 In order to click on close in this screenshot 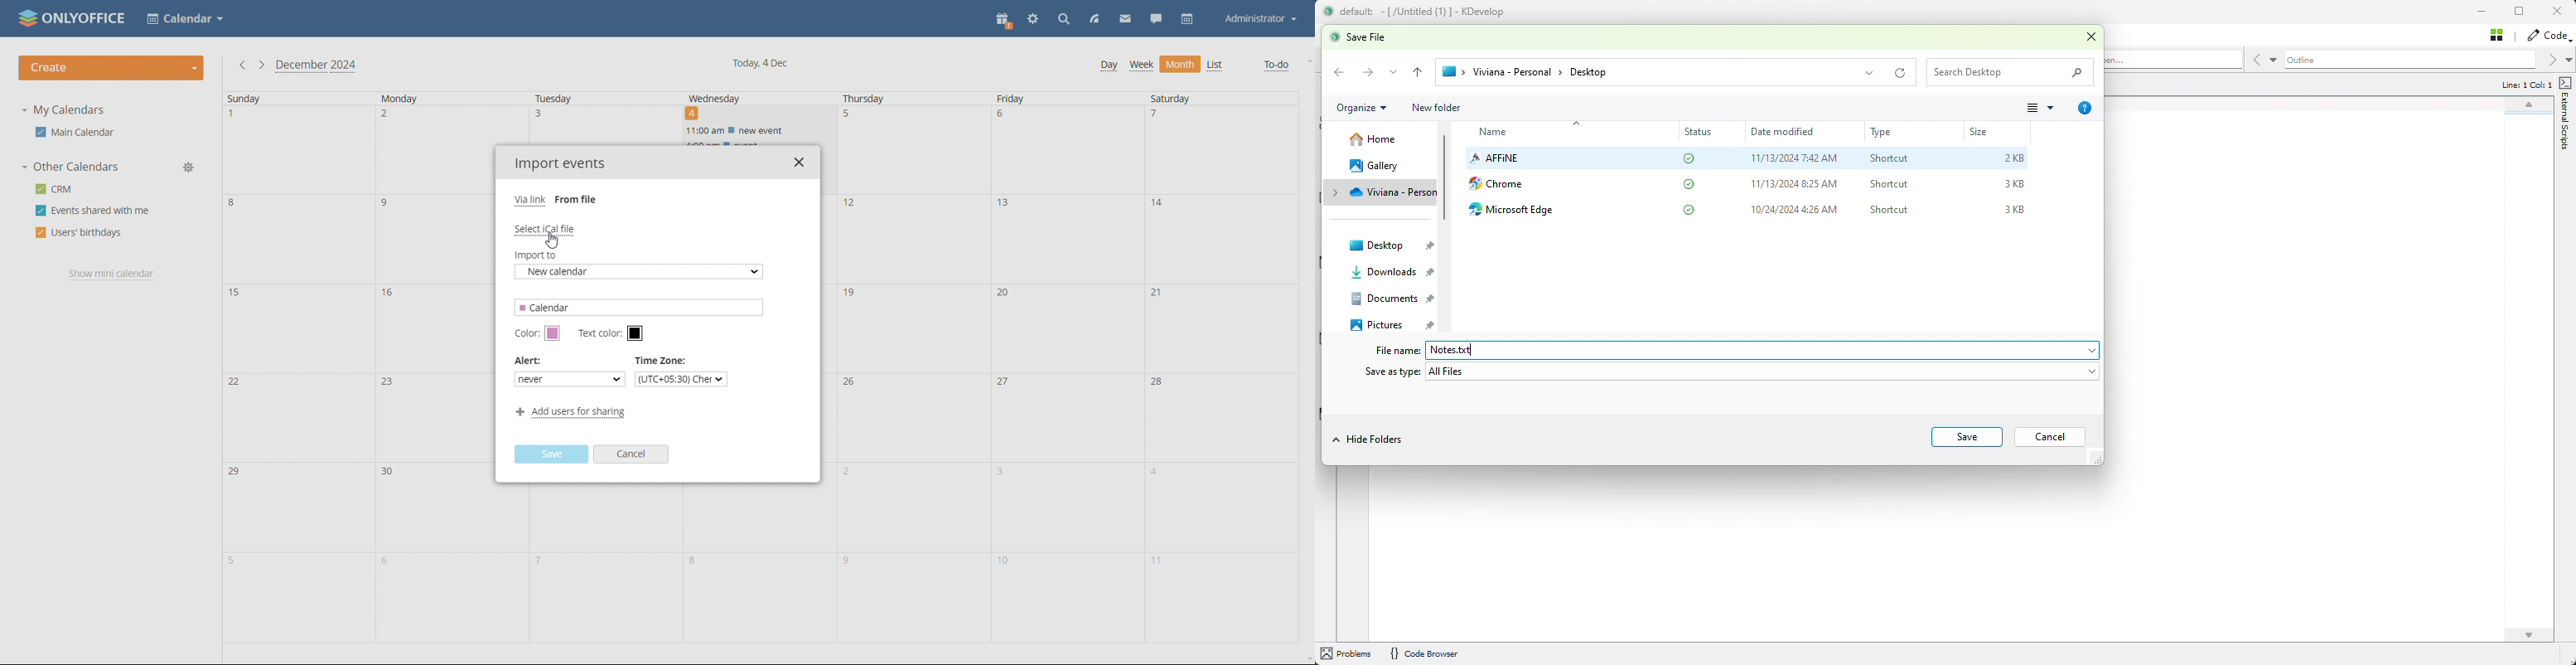, I will do `click(2561, 12)`.